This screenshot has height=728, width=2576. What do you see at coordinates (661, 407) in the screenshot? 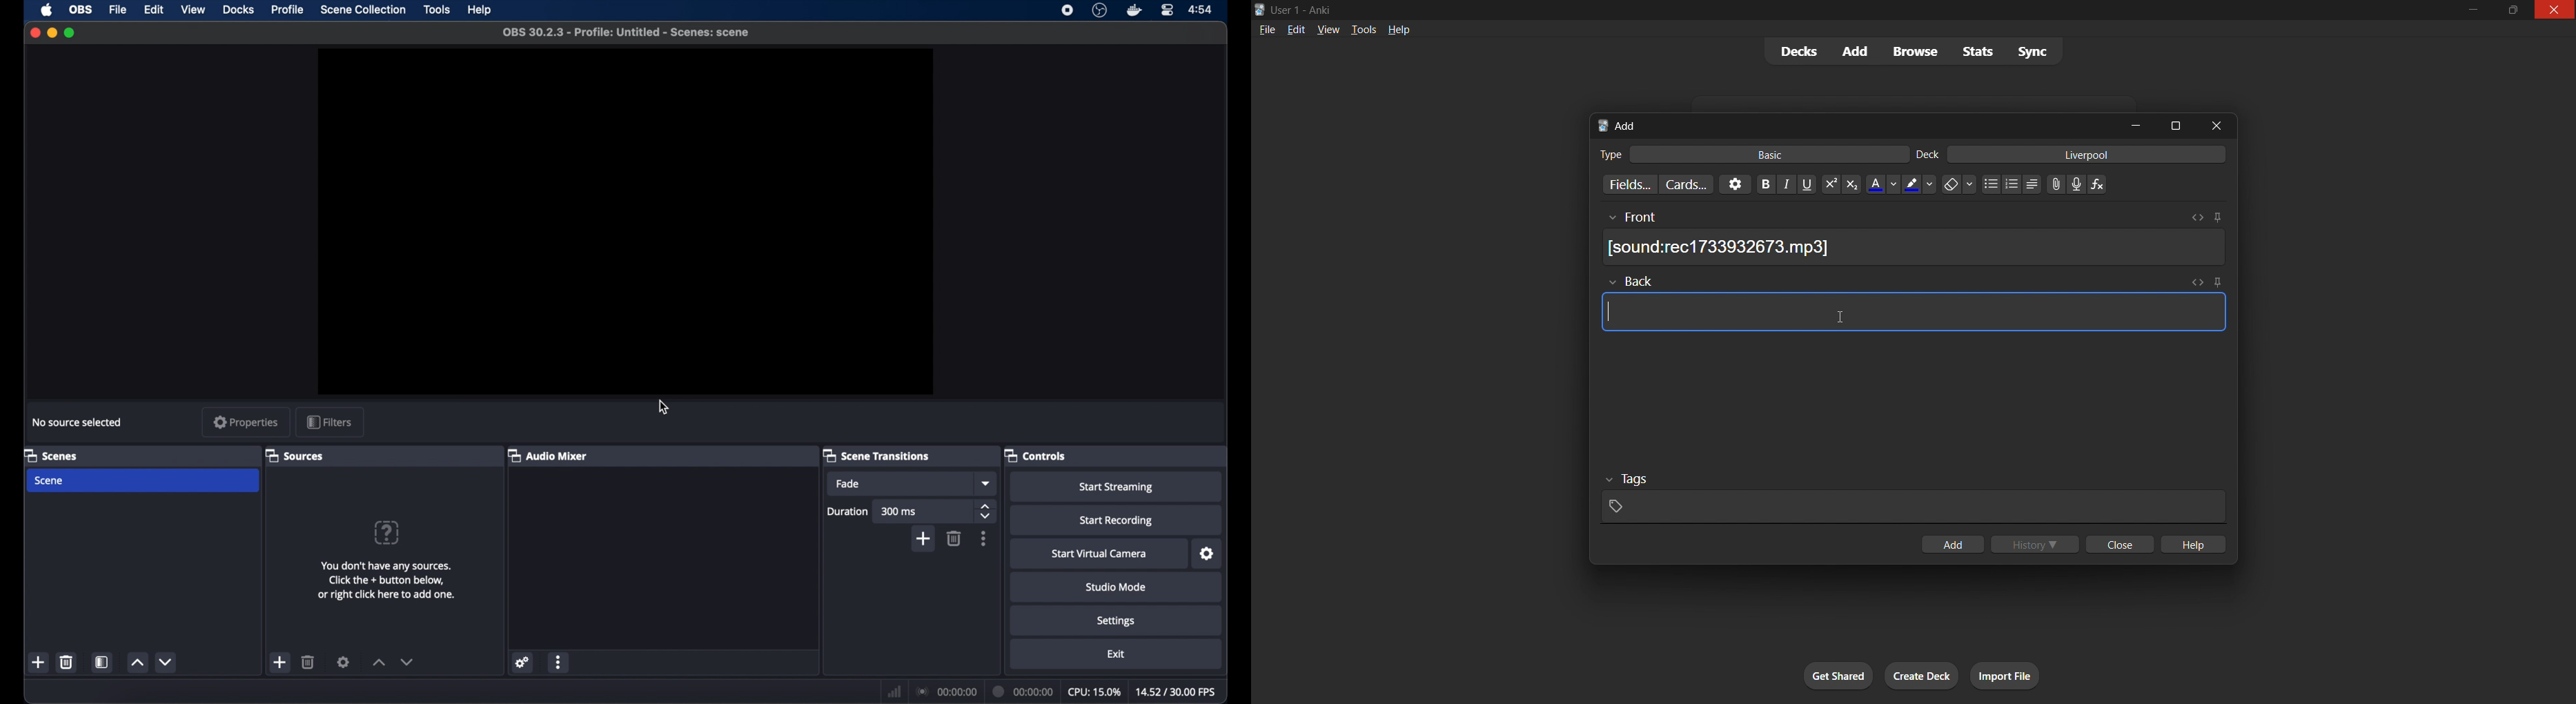
I see `cursor` at bounding box center [661, 407].